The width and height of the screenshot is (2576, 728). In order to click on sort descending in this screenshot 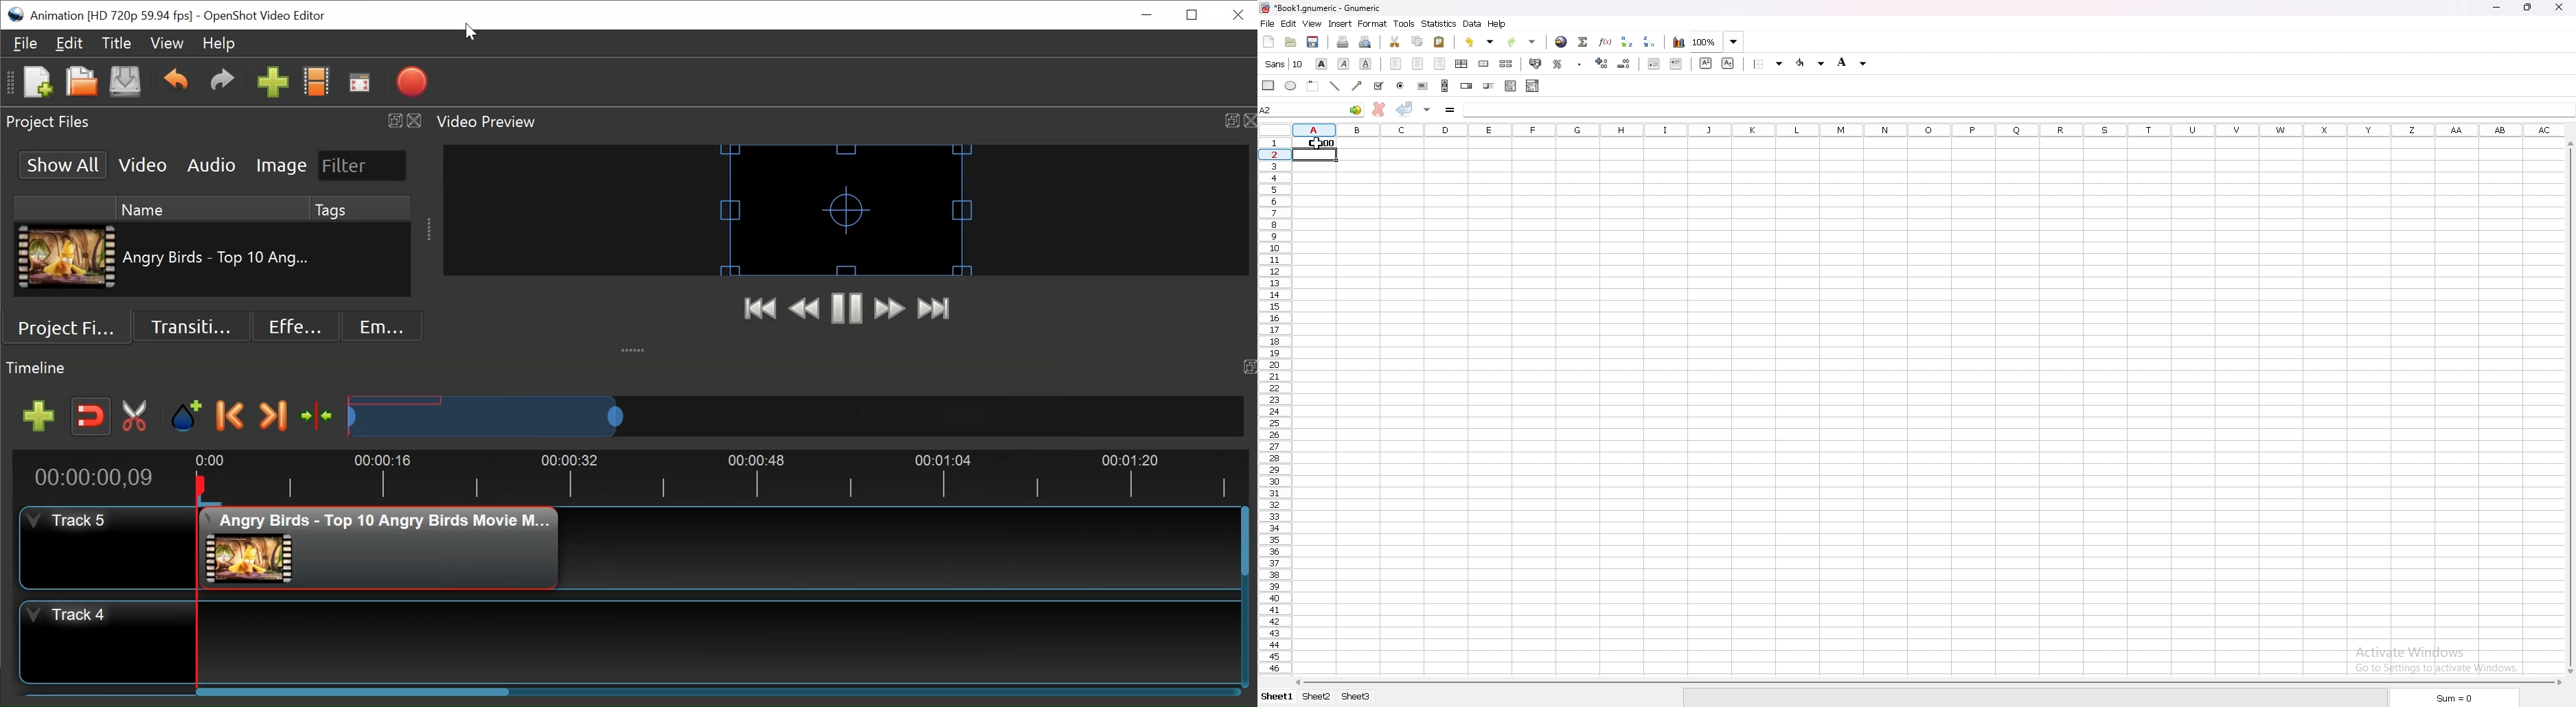, I will do `click(1649, 42)`.